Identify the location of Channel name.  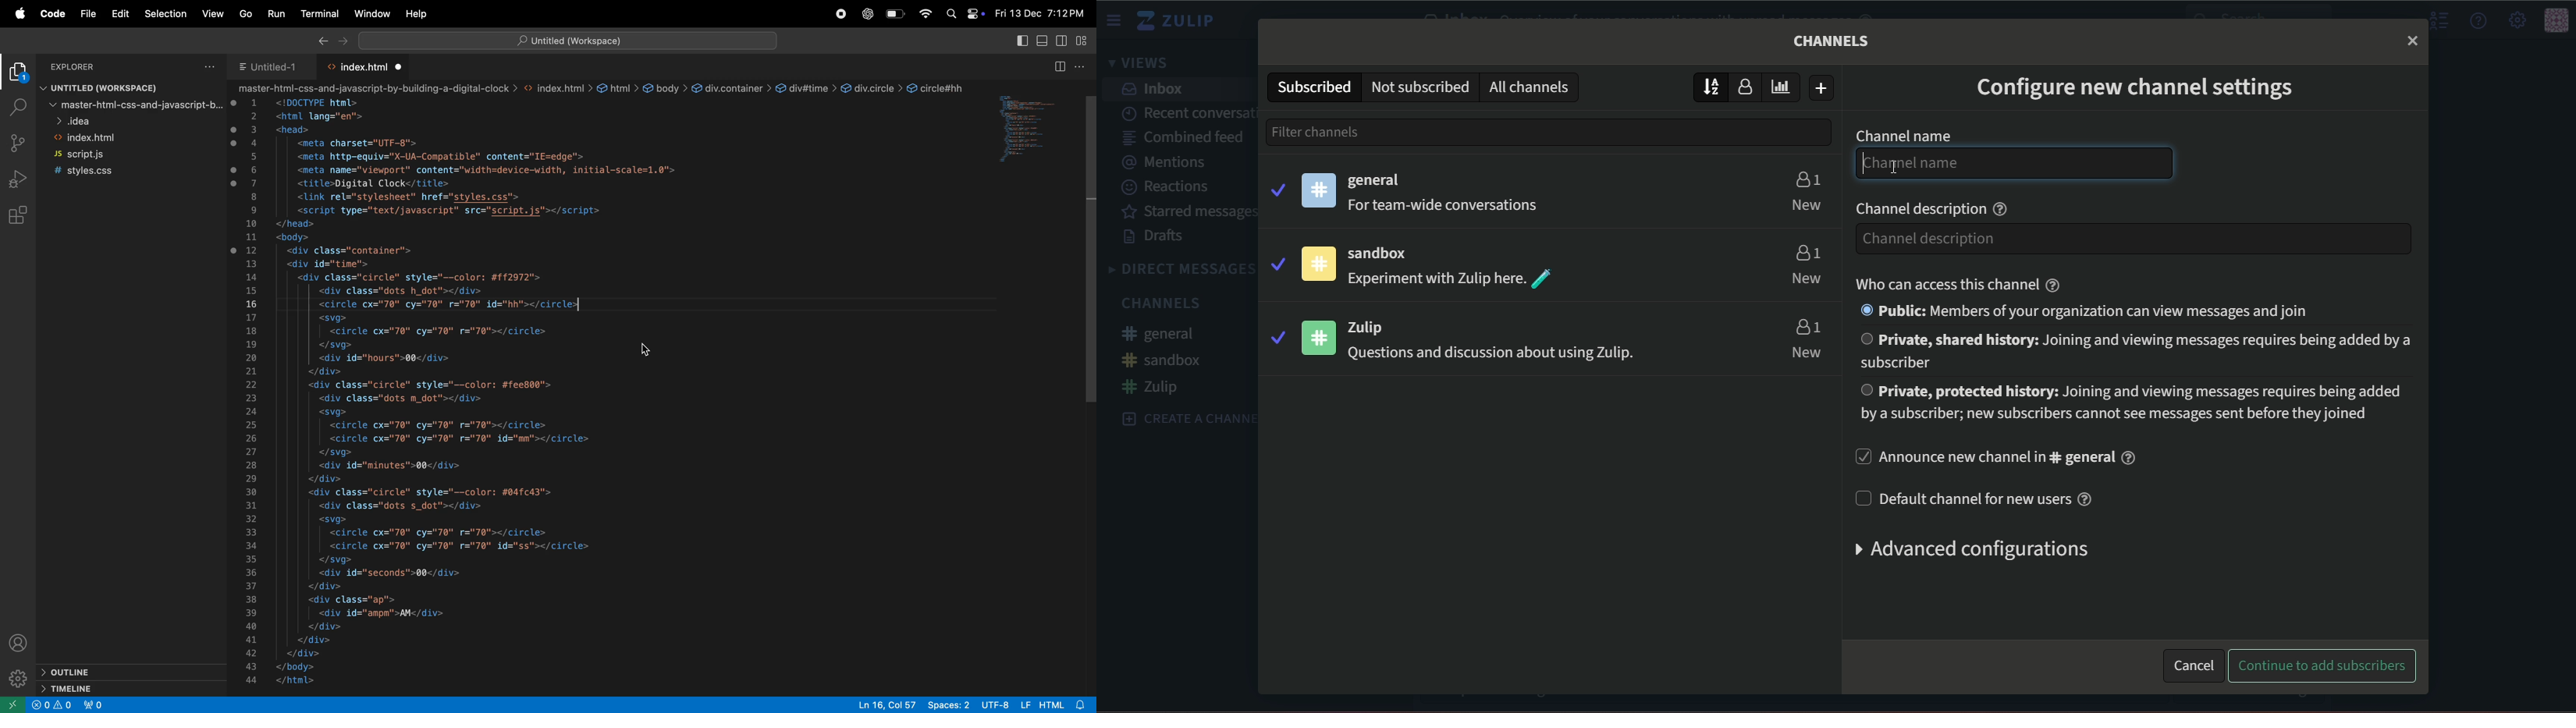
(1903, 136).